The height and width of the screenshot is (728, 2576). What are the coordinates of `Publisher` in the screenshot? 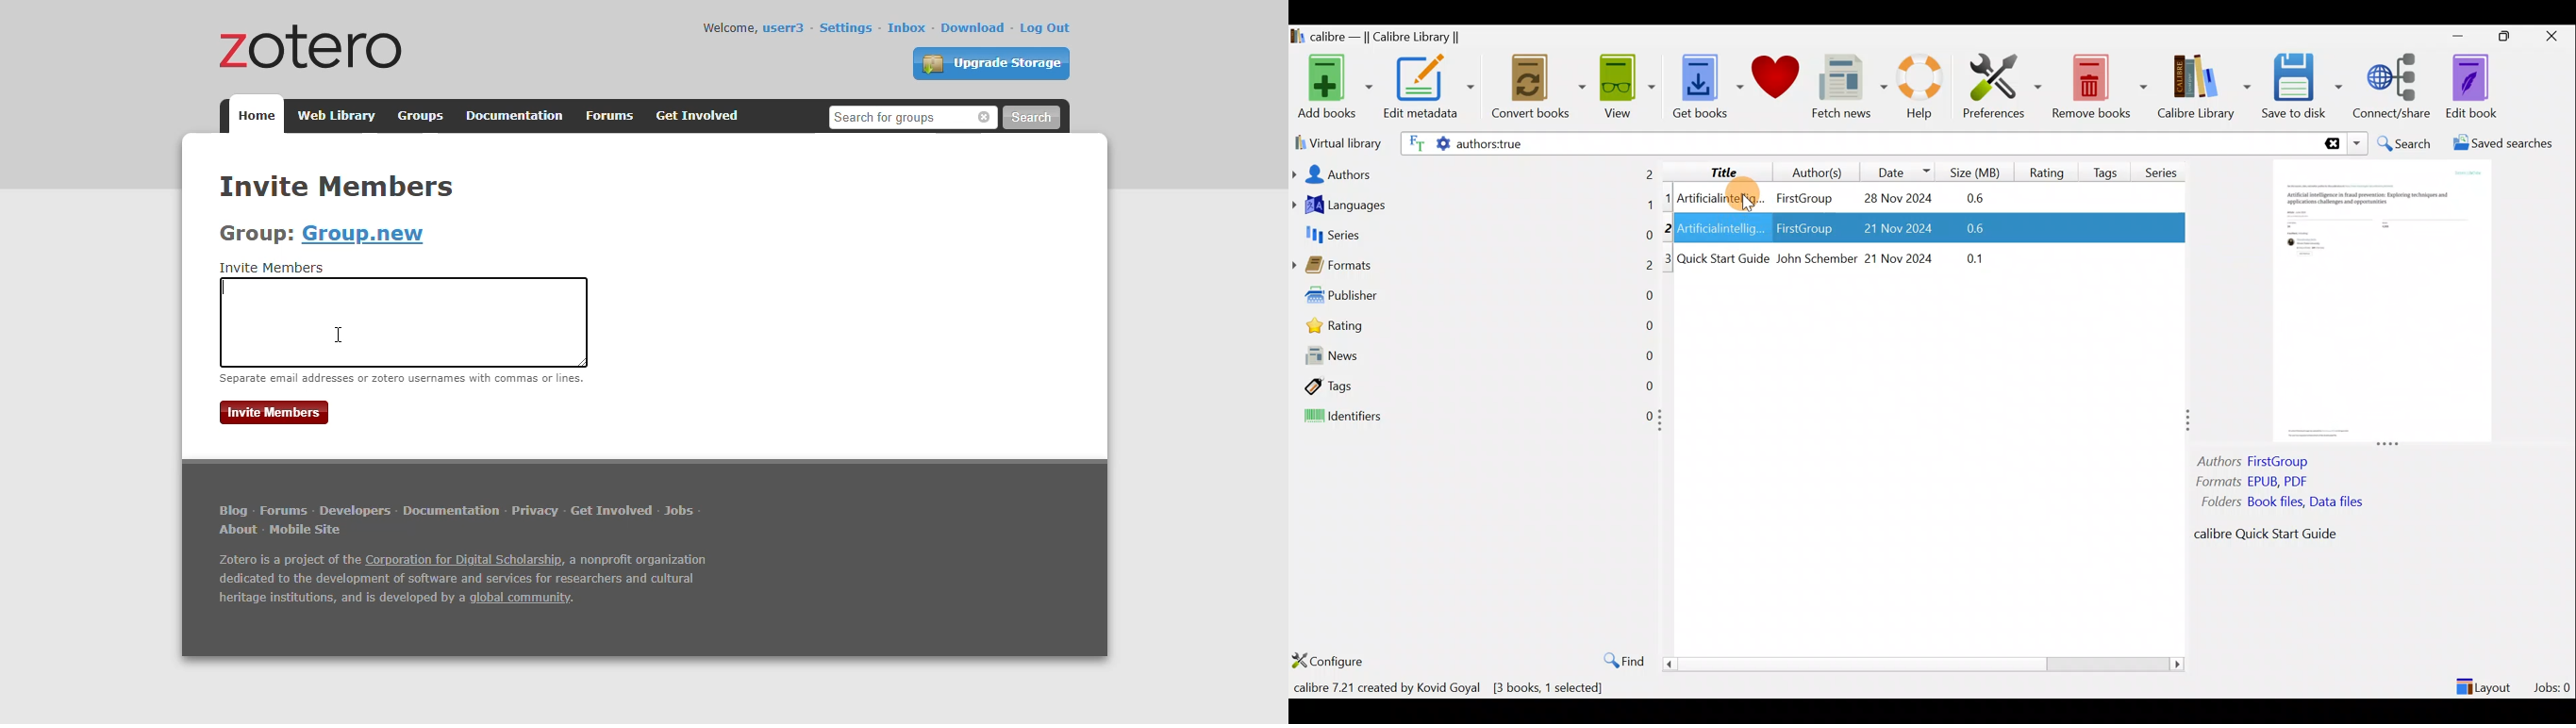 It's located at (1475, 298).